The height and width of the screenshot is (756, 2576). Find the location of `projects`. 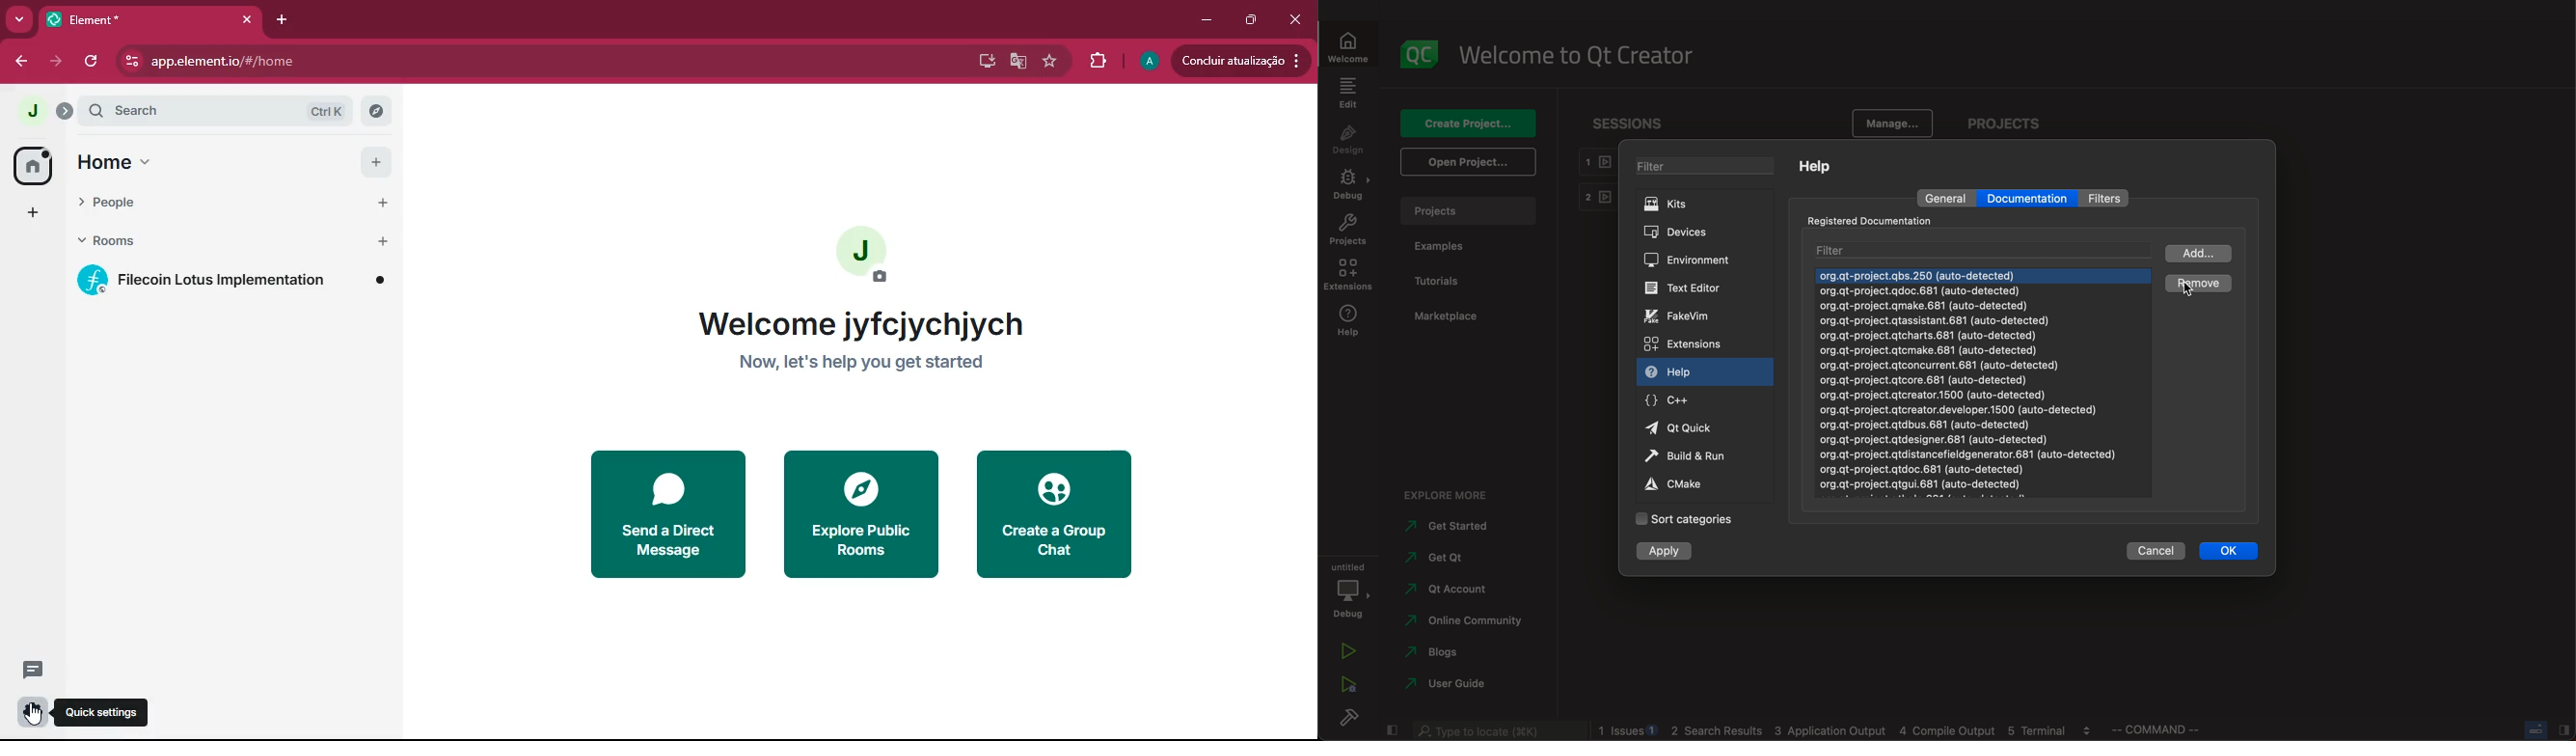

projects is located at coordinates (2012, 124).